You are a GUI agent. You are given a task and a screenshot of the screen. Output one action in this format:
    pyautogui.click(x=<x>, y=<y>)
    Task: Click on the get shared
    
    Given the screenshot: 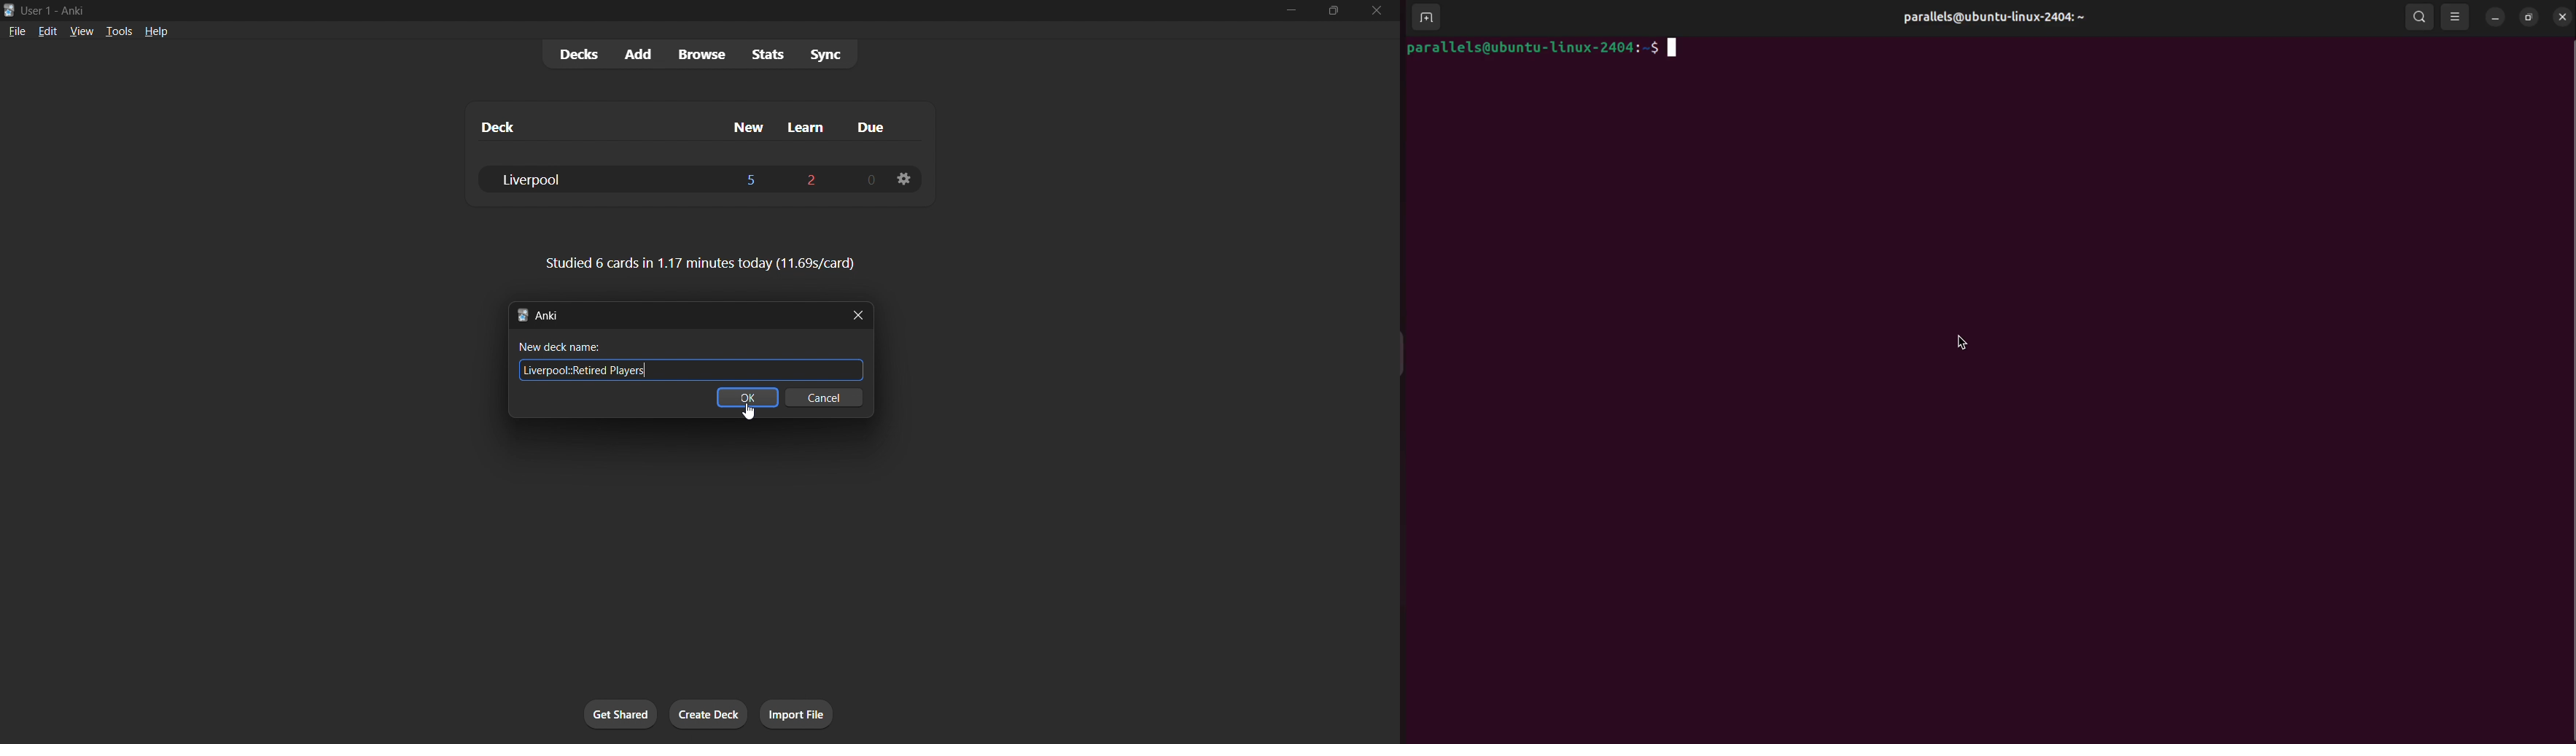 What is the action you would take?
    pyautogui.click(x=618, y=713)
    